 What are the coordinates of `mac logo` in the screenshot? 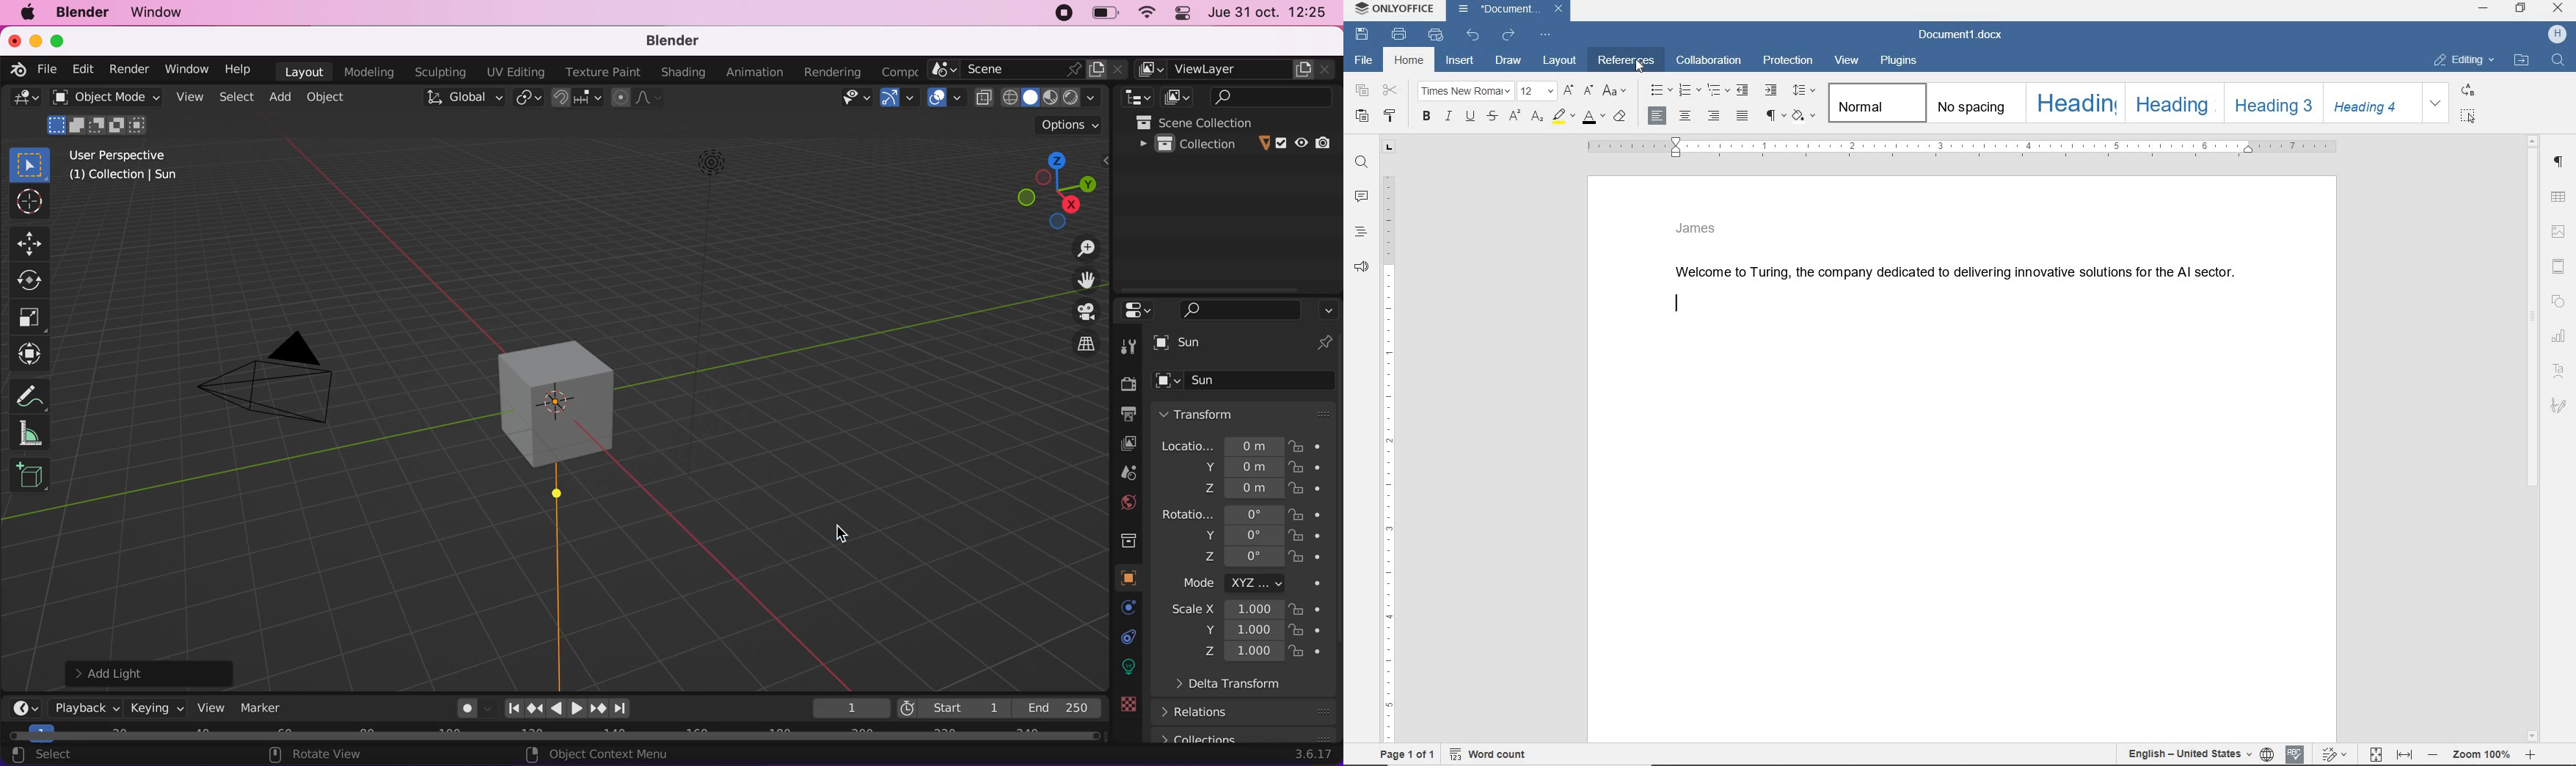 It's located at (28, 15).